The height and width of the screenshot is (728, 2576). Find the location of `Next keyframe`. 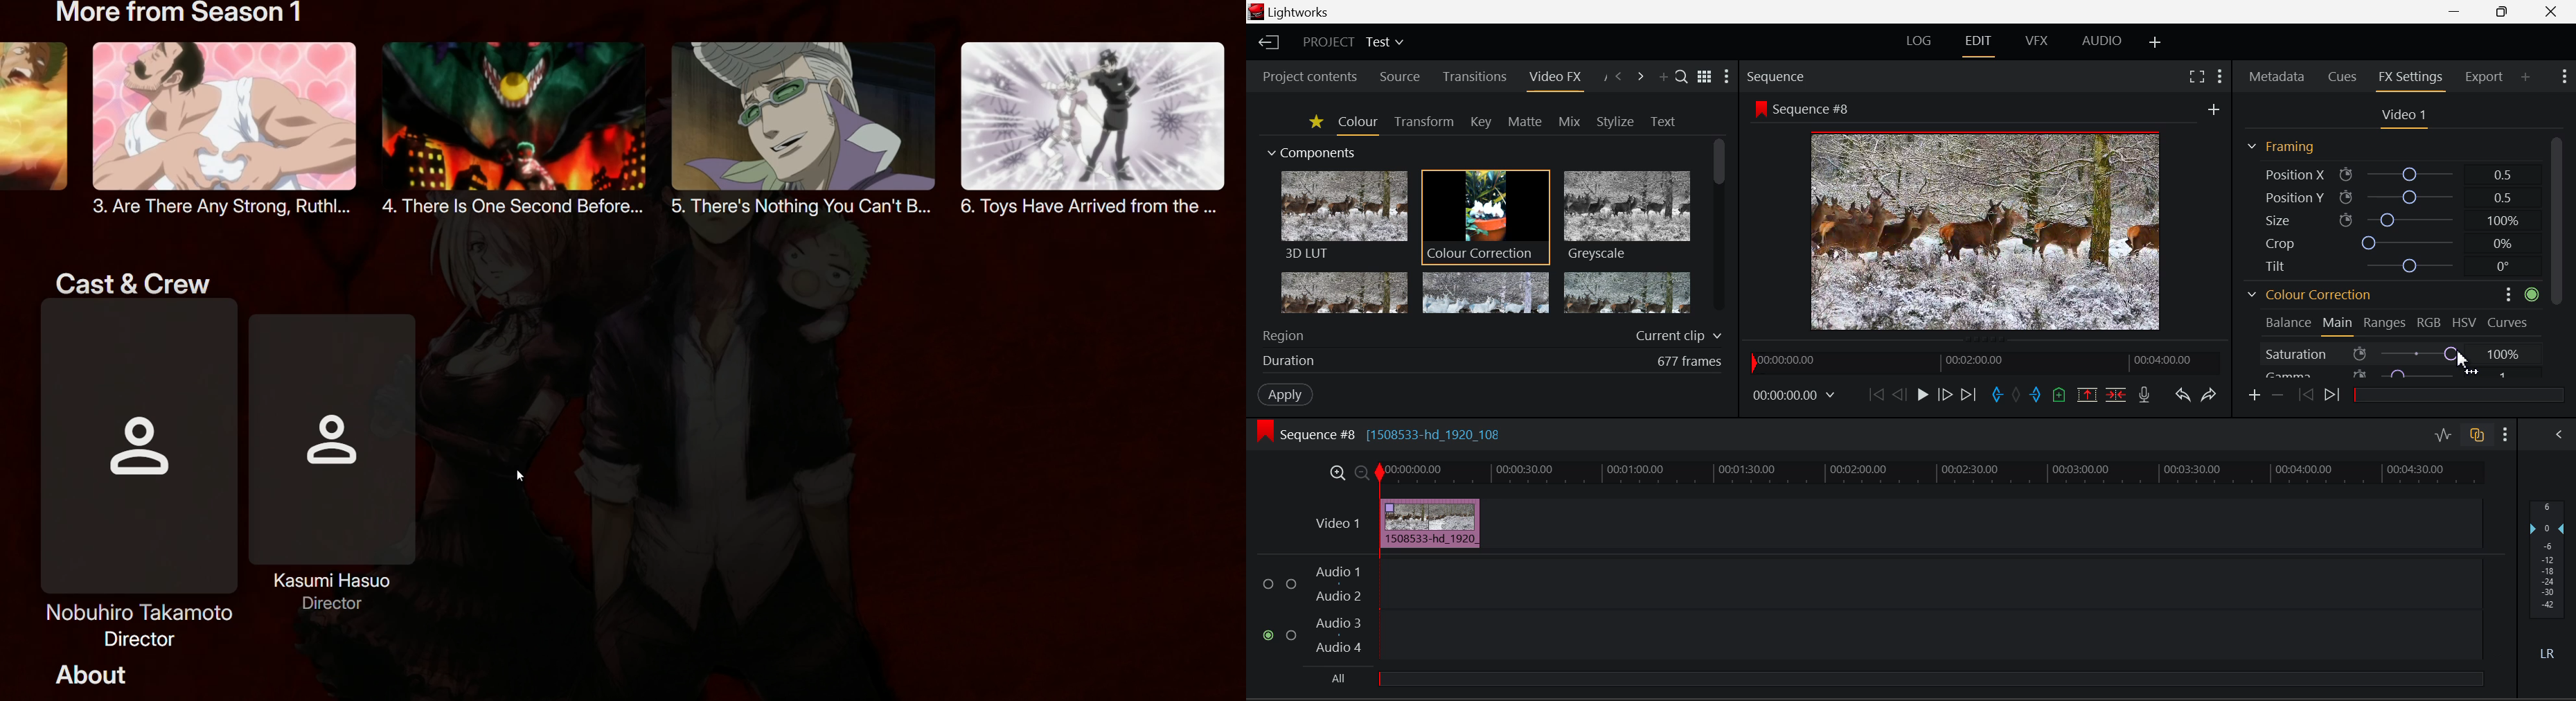

Next keyframe is located at coordinates (2332, 396).